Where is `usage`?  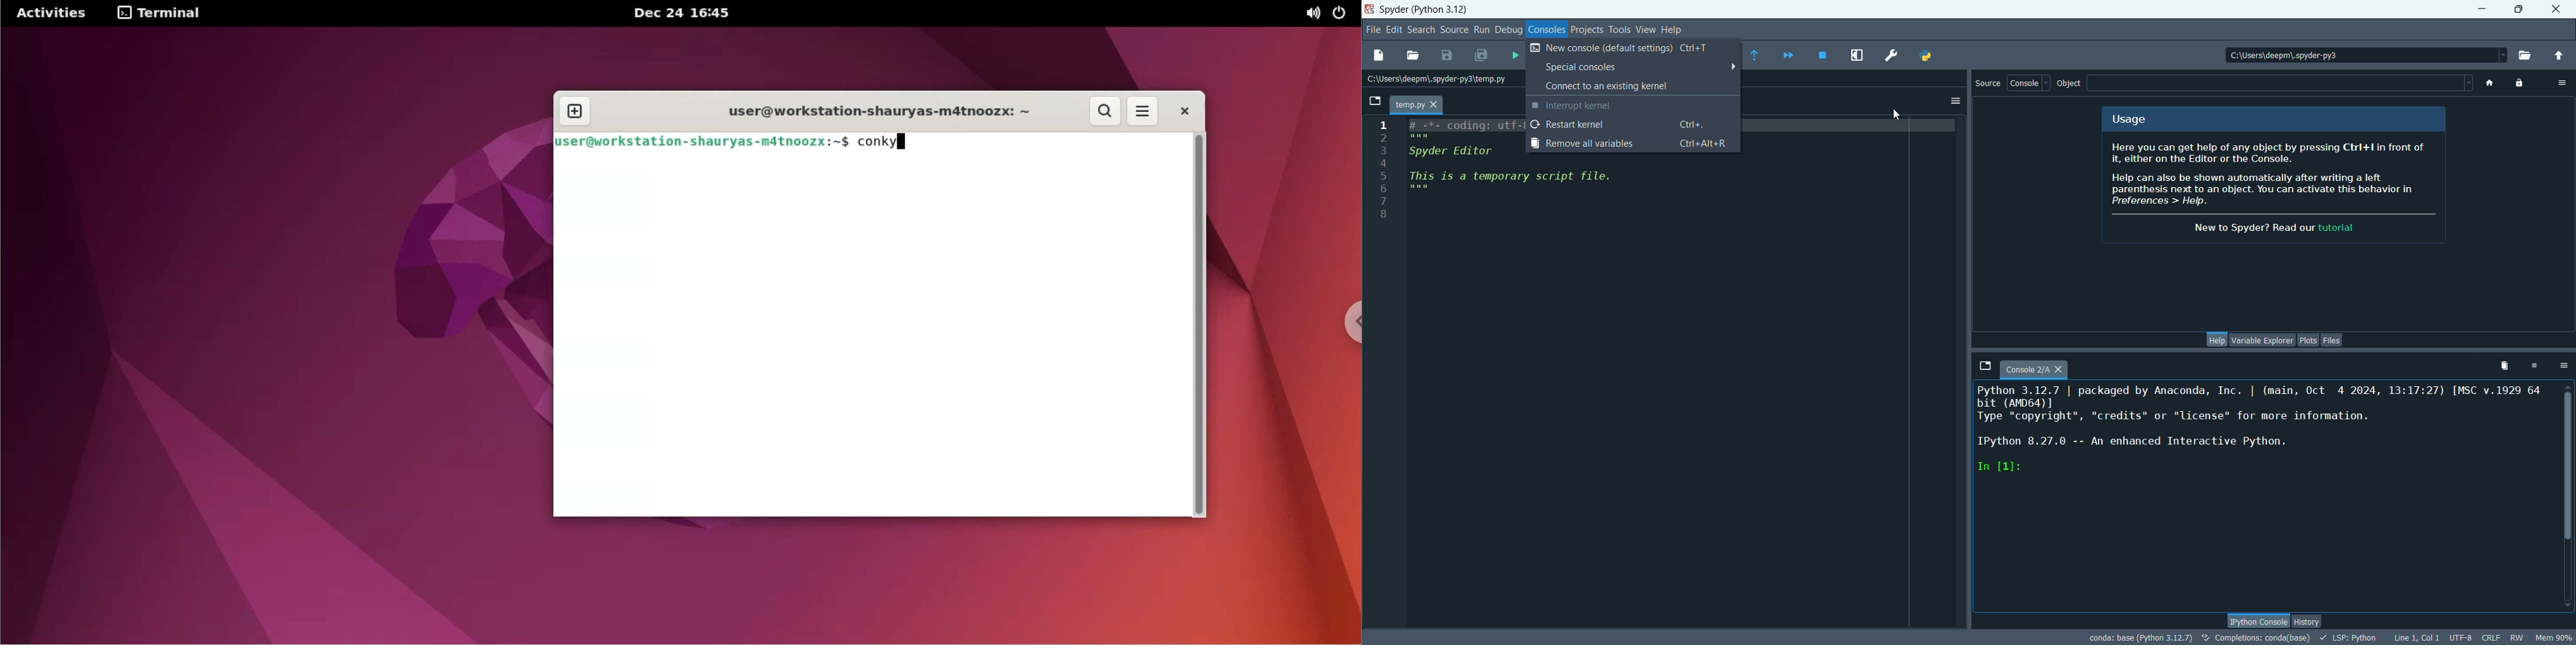 usage is located at coordinates (2128, 119).